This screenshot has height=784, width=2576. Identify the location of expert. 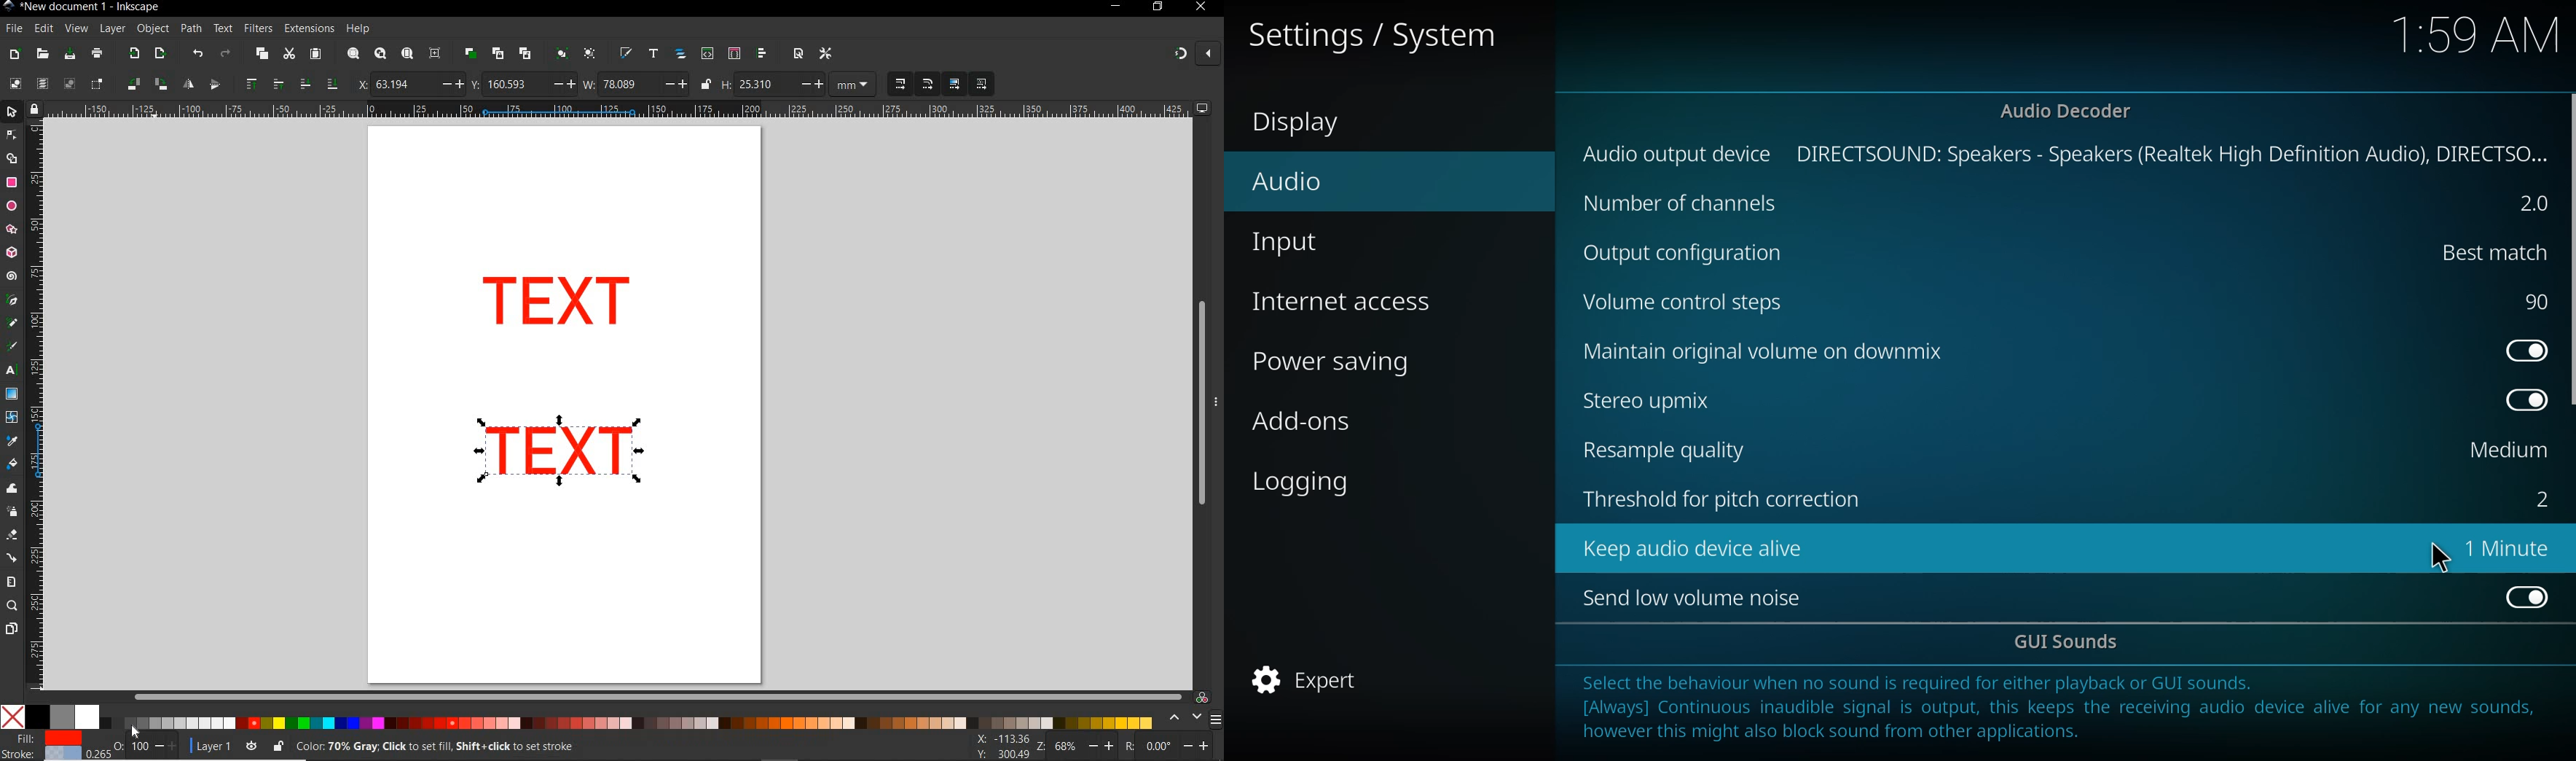
(1313, 682).